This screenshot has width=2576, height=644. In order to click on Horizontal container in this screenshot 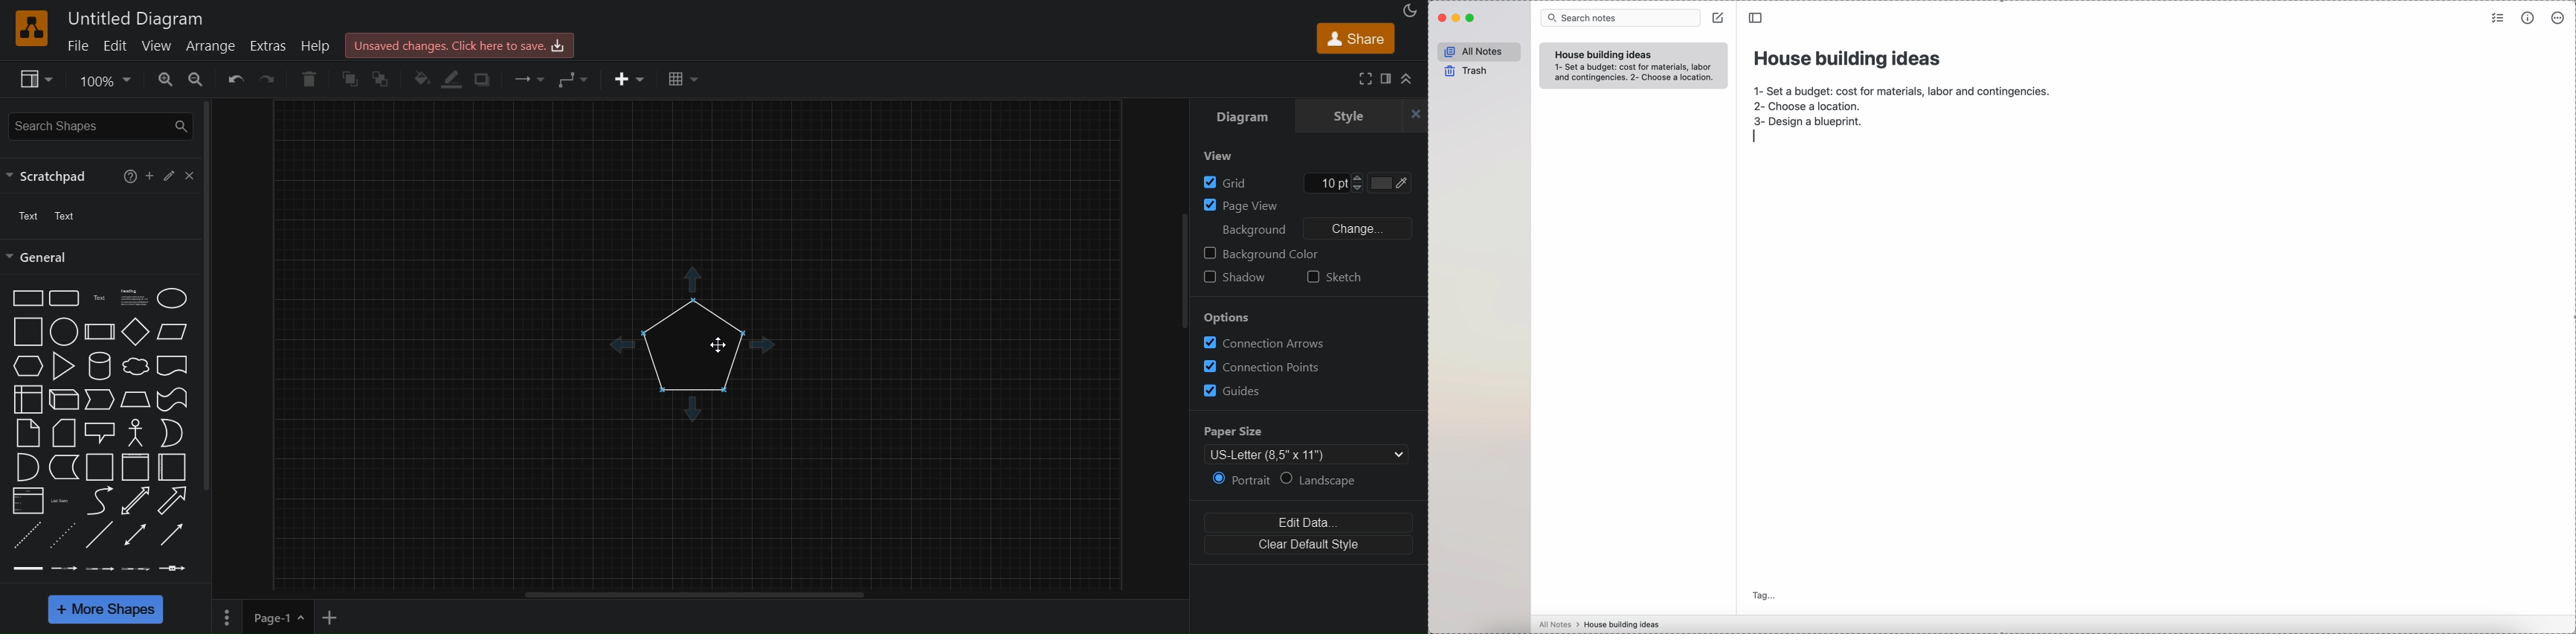, I will do `click(172, 467)`.